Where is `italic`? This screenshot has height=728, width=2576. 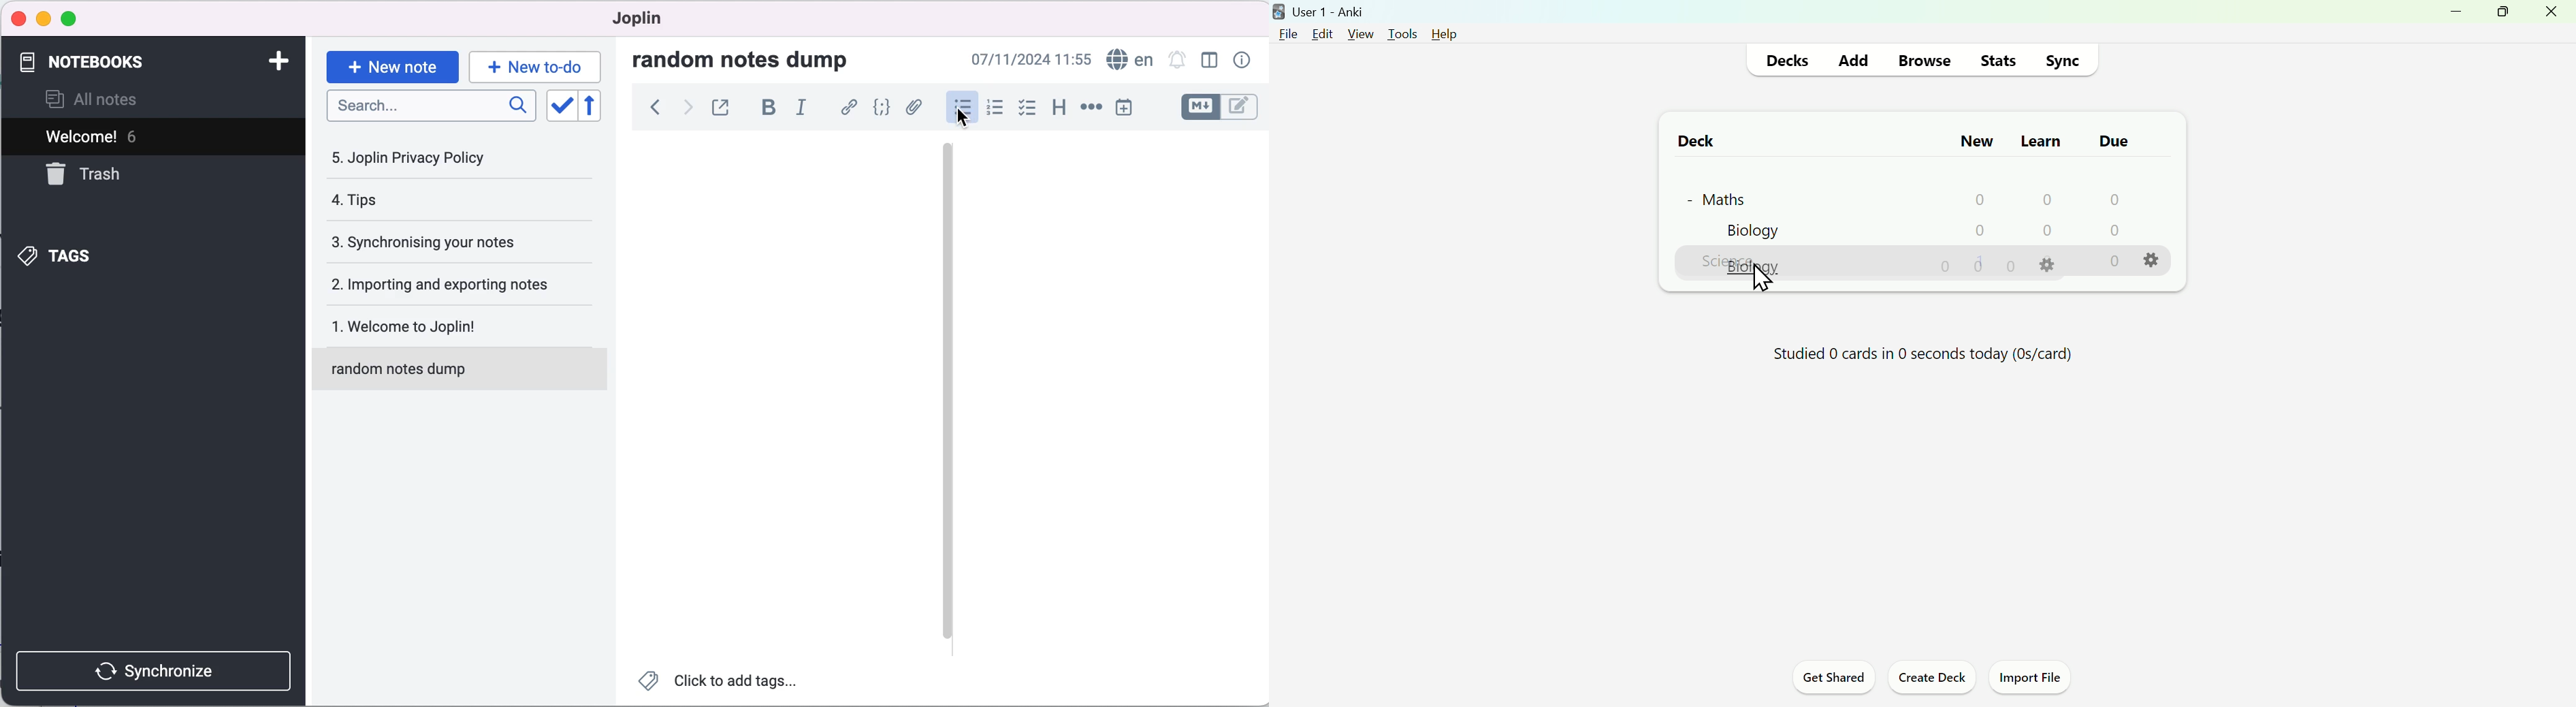 italic is located at coordinates (803, 112).